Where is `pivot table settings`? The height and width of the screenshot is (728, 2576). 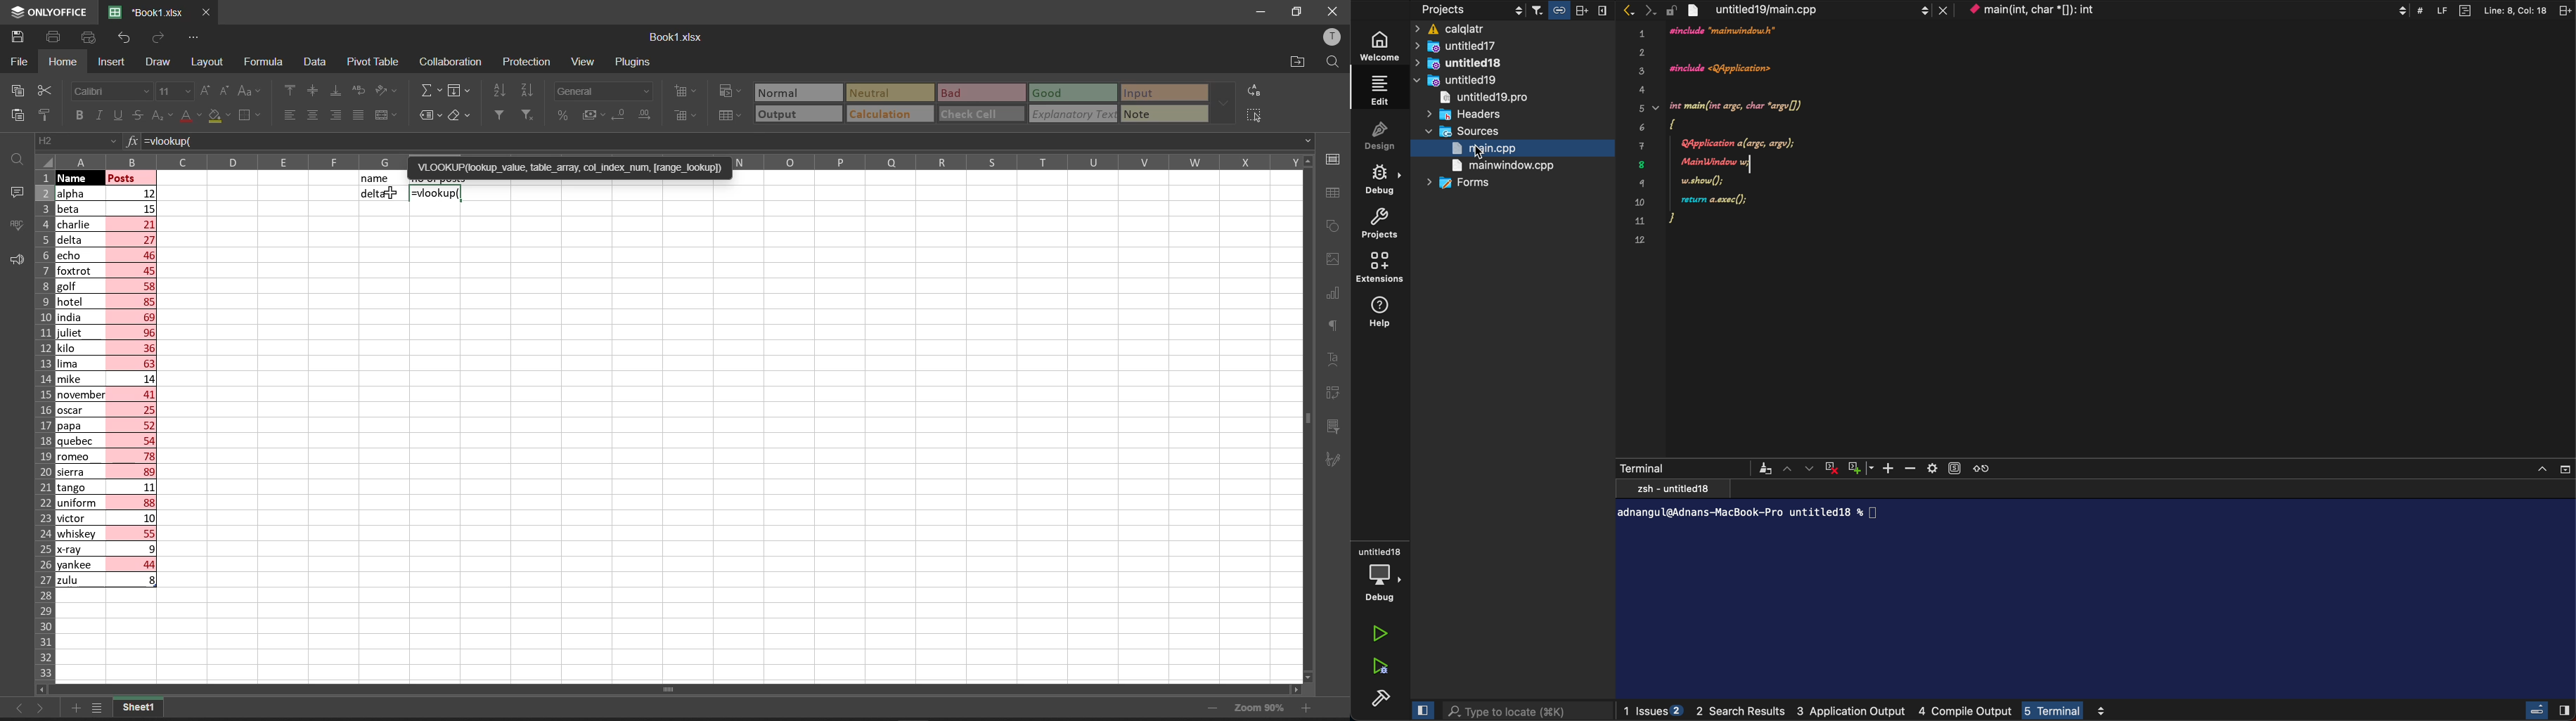 pivot table settings is located at coordinates (1337, 392).